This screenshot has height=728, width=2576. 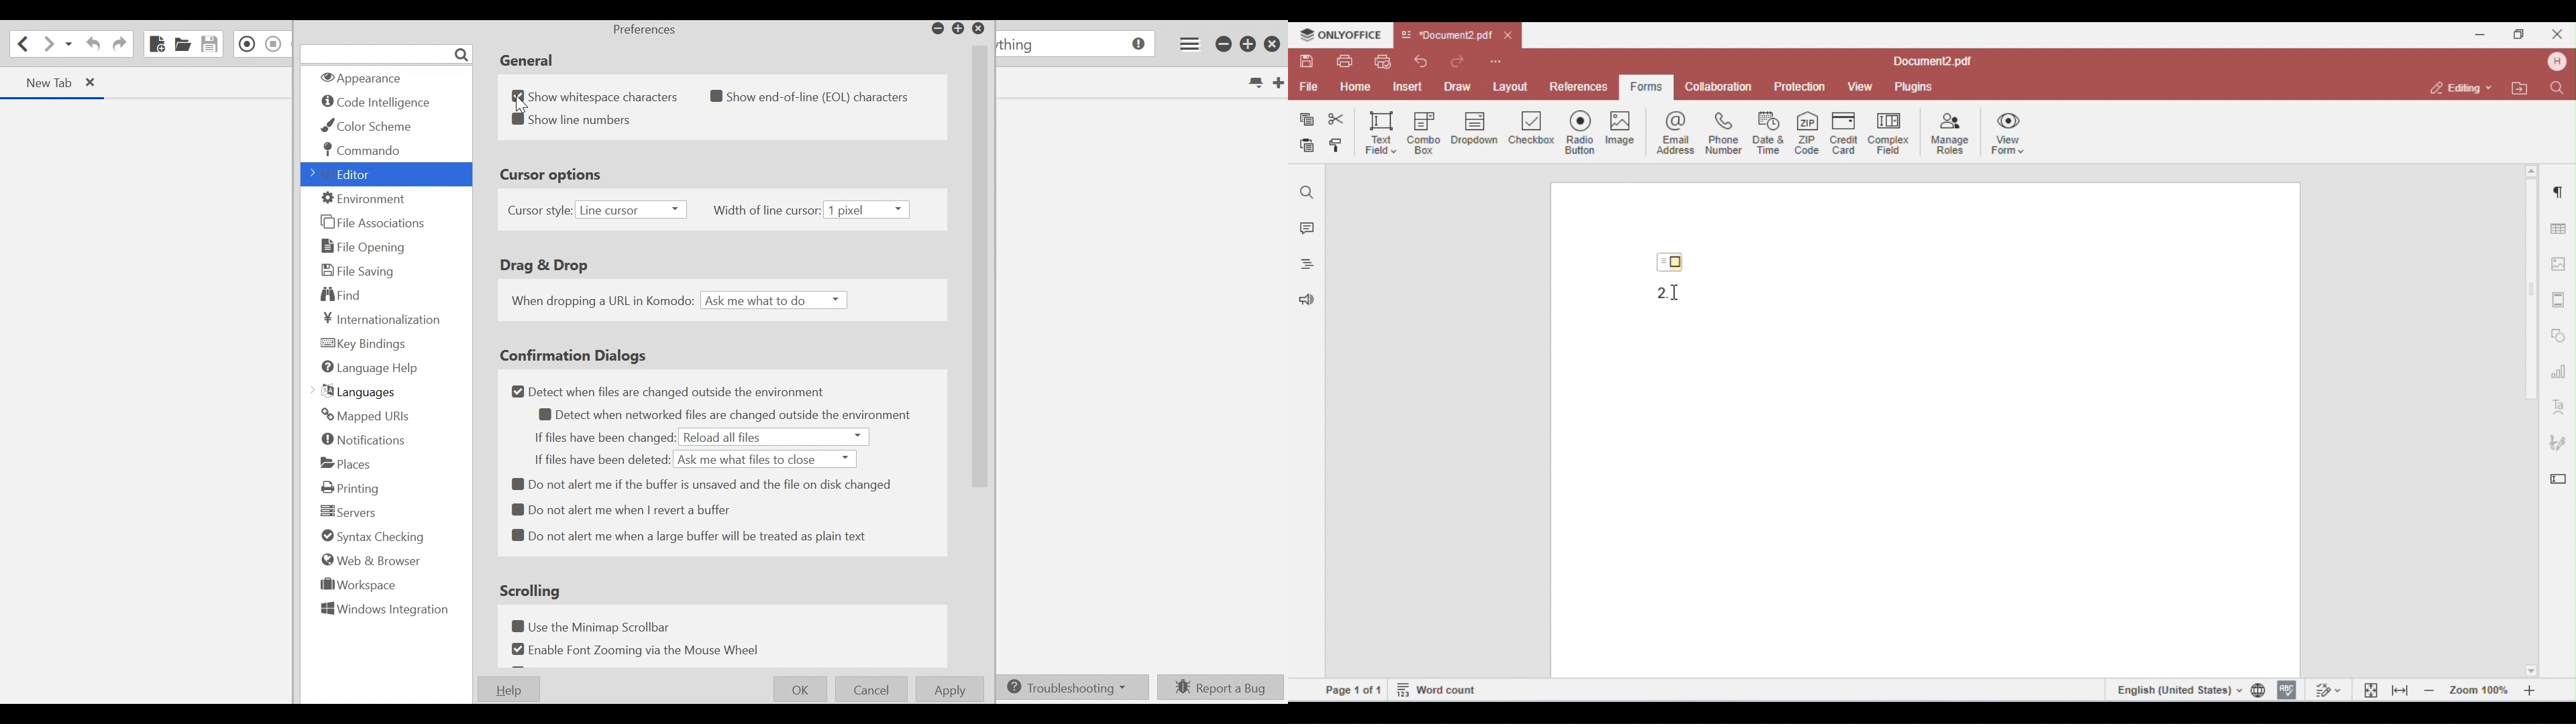 I want to click on Vertical Scroll bar, so click(x=977, y=273).